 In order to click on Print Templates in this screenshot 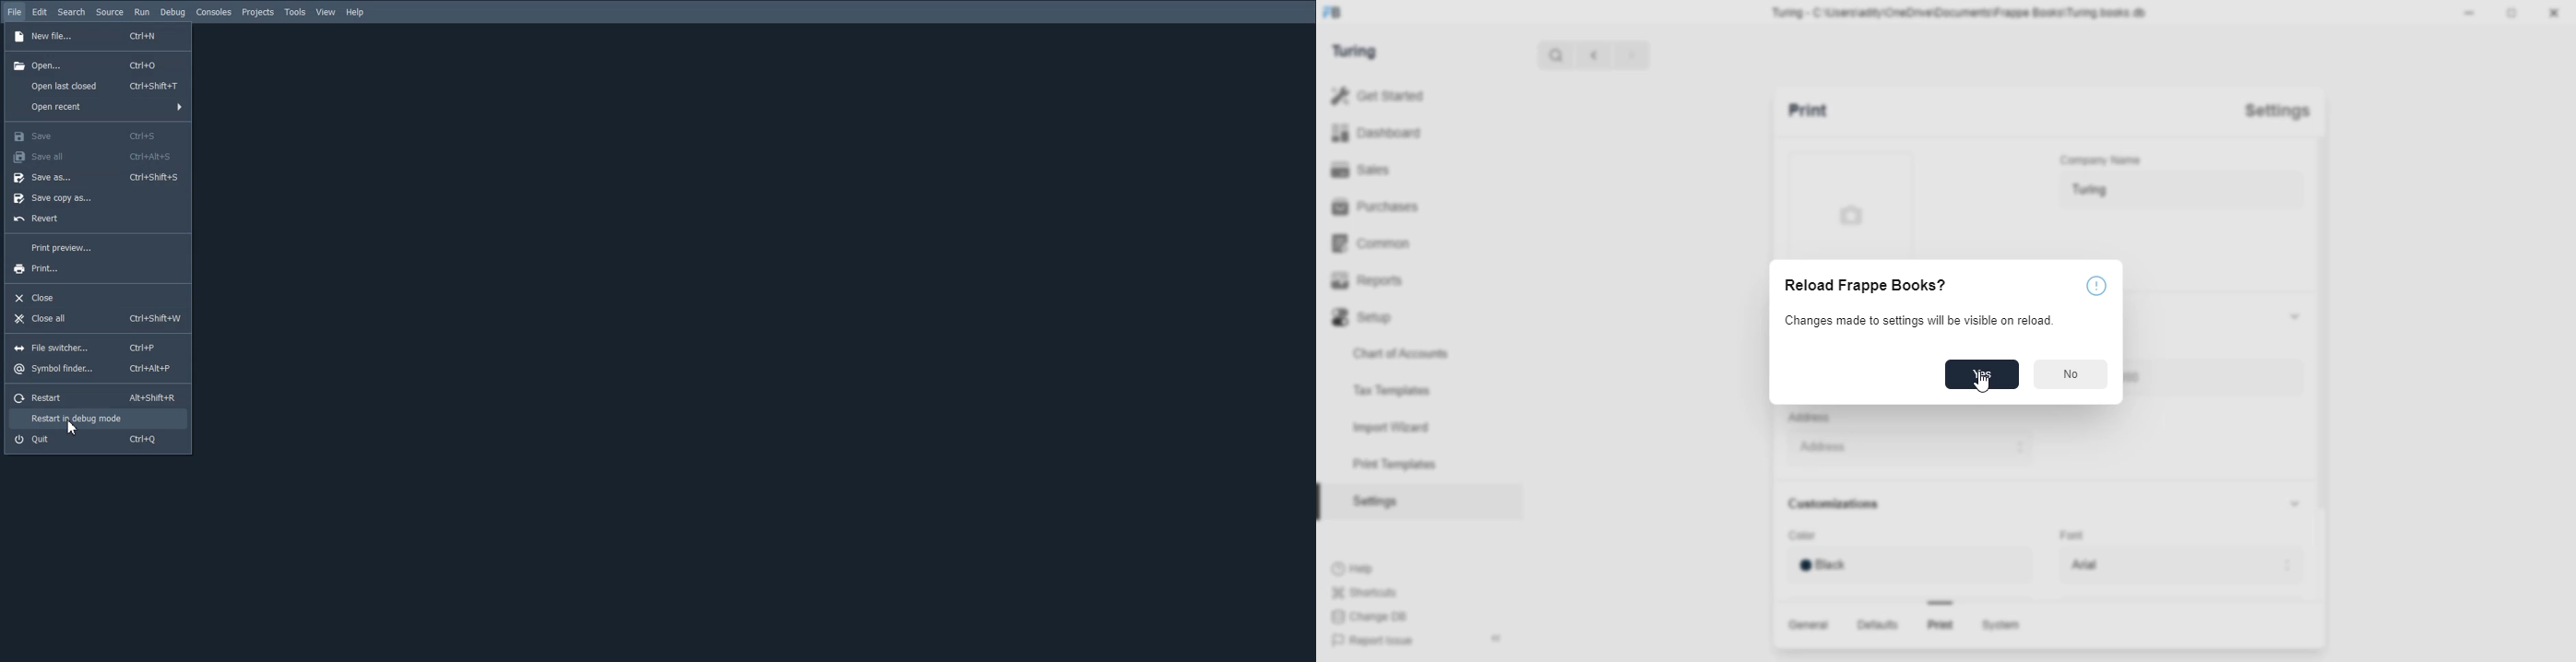, I will do `click(1414, 464)`.